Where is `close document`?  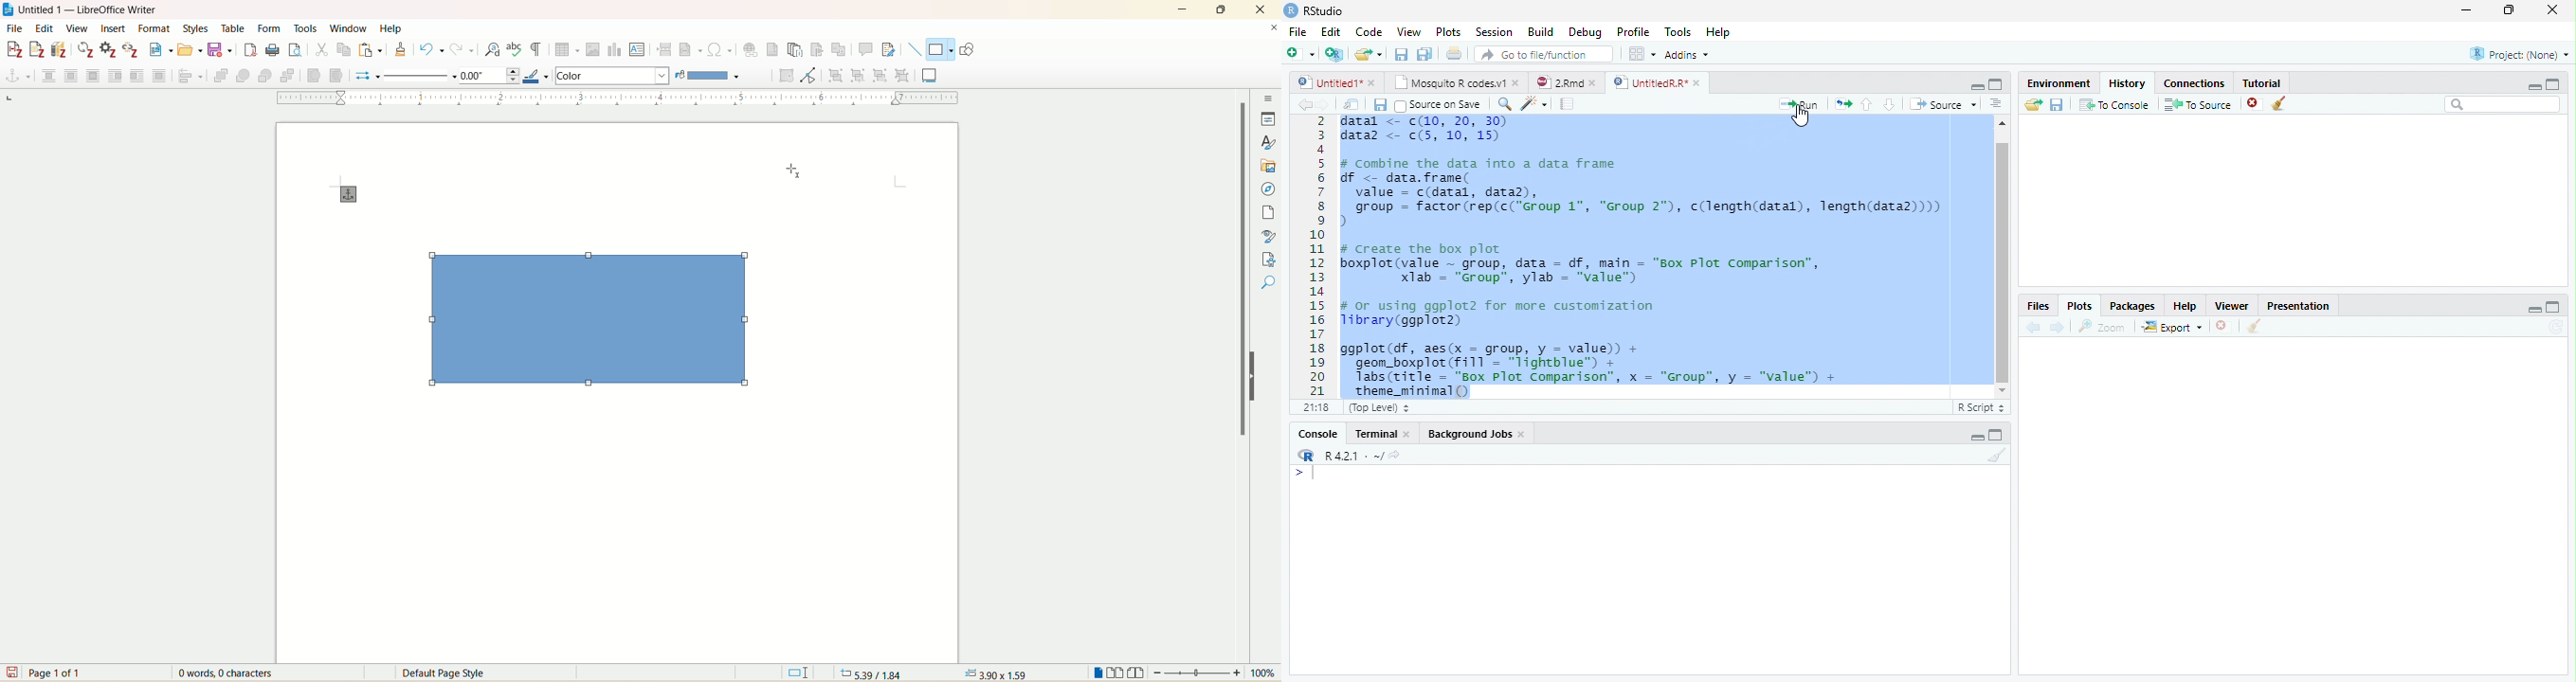 close document is located at coordinates (1274, 28).